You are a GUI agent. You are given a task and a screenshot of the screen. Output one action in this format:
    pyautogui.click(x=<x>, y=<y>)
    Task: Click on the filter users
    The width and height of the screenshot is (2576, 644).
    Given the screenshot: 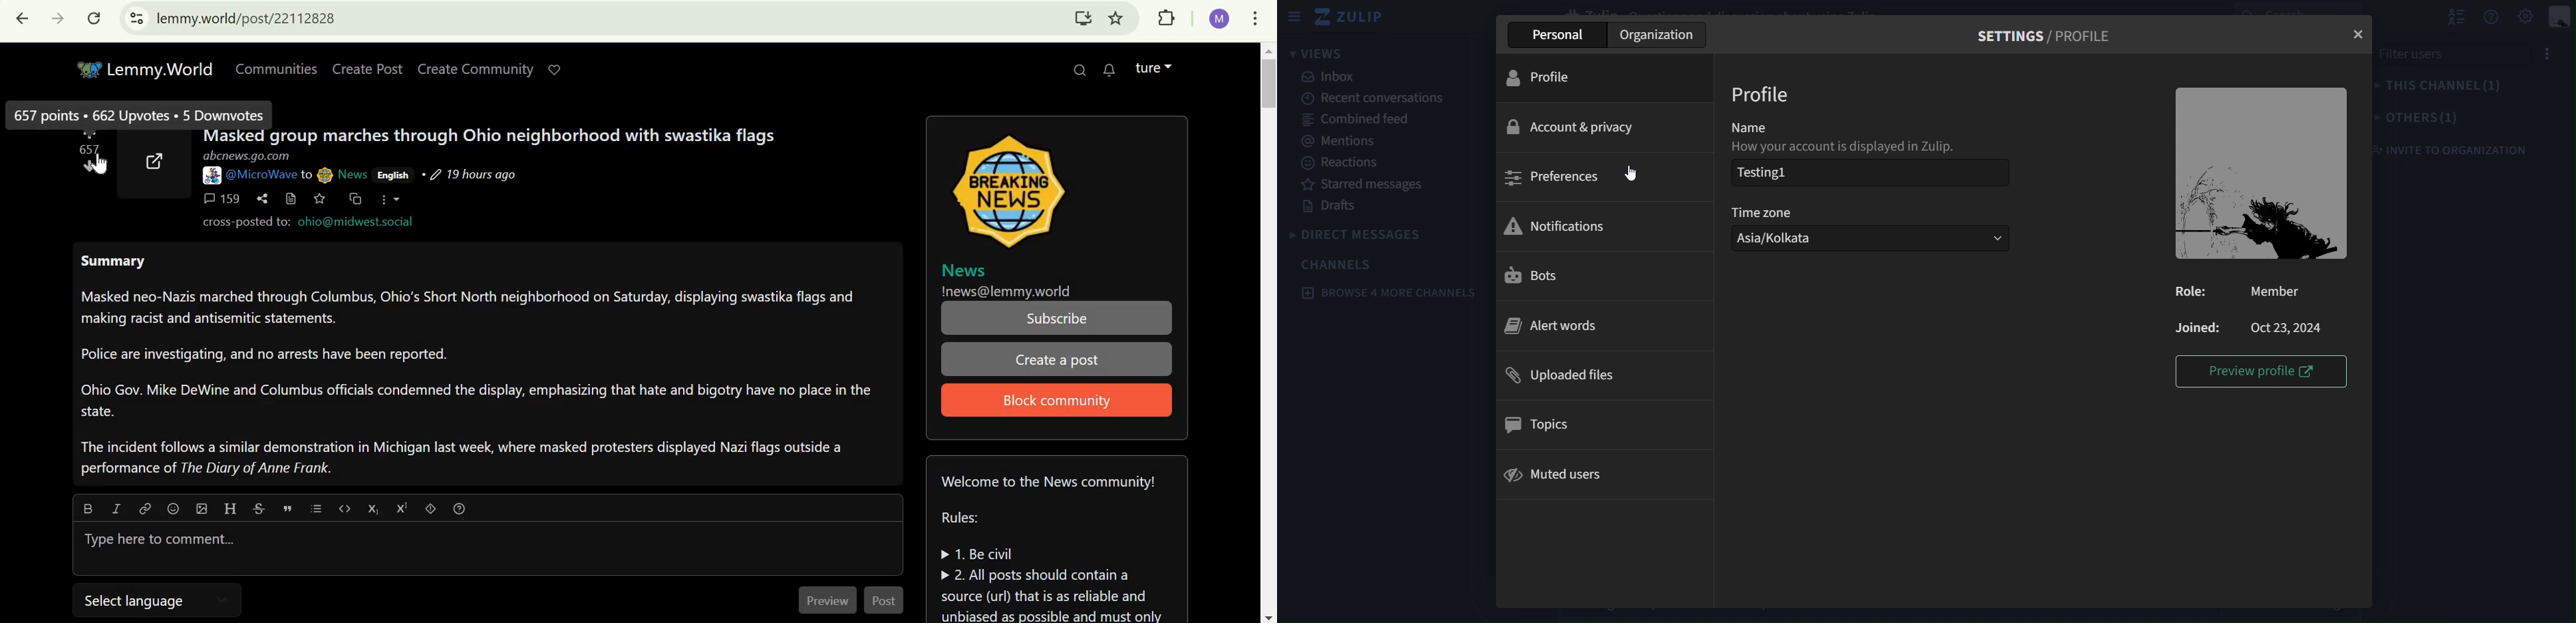 What is the action you would take?
    pyautogui.click(x=2415, y=55)
    